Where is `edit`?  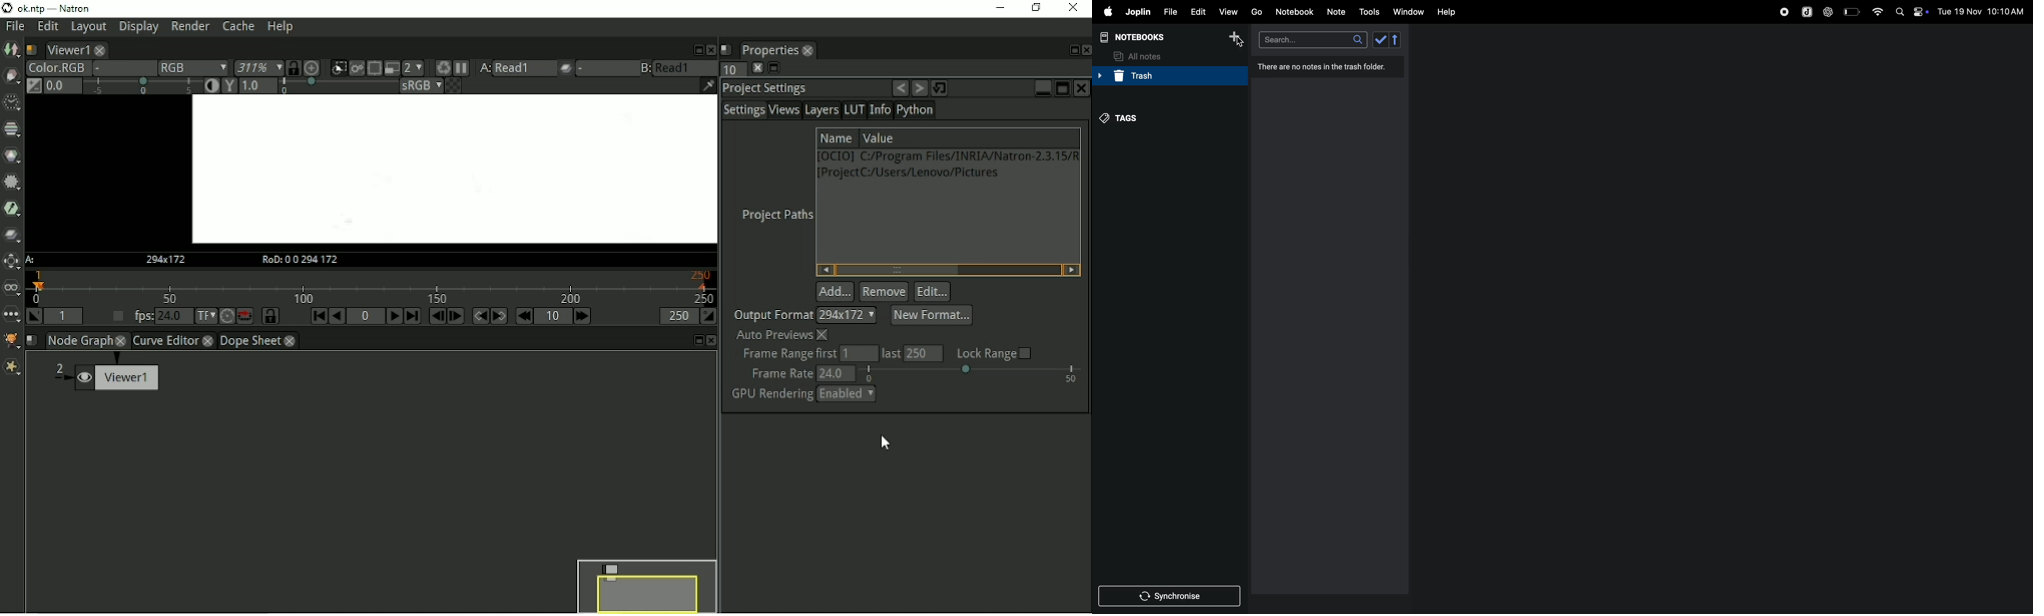 edit is located at coordinates (1198, 11).